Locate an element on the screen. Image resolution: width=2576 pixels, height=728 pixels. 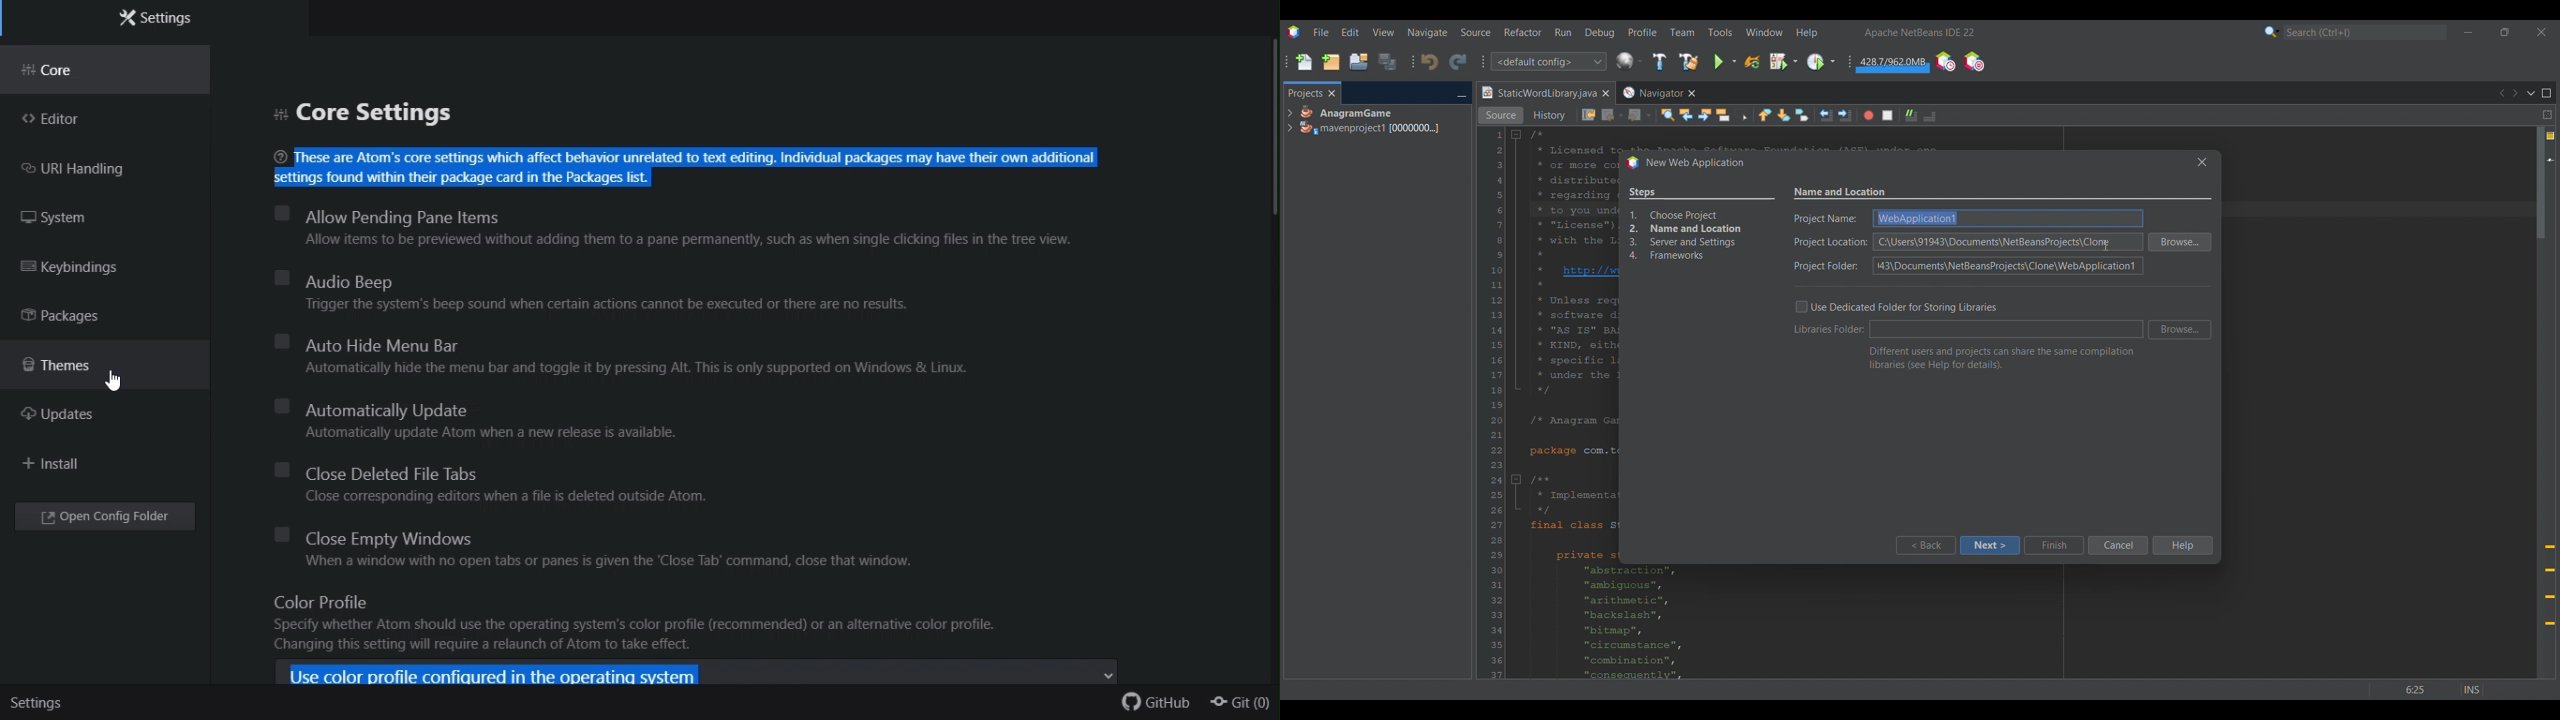
Add @override annotation is located at coordinates (2550, 585).